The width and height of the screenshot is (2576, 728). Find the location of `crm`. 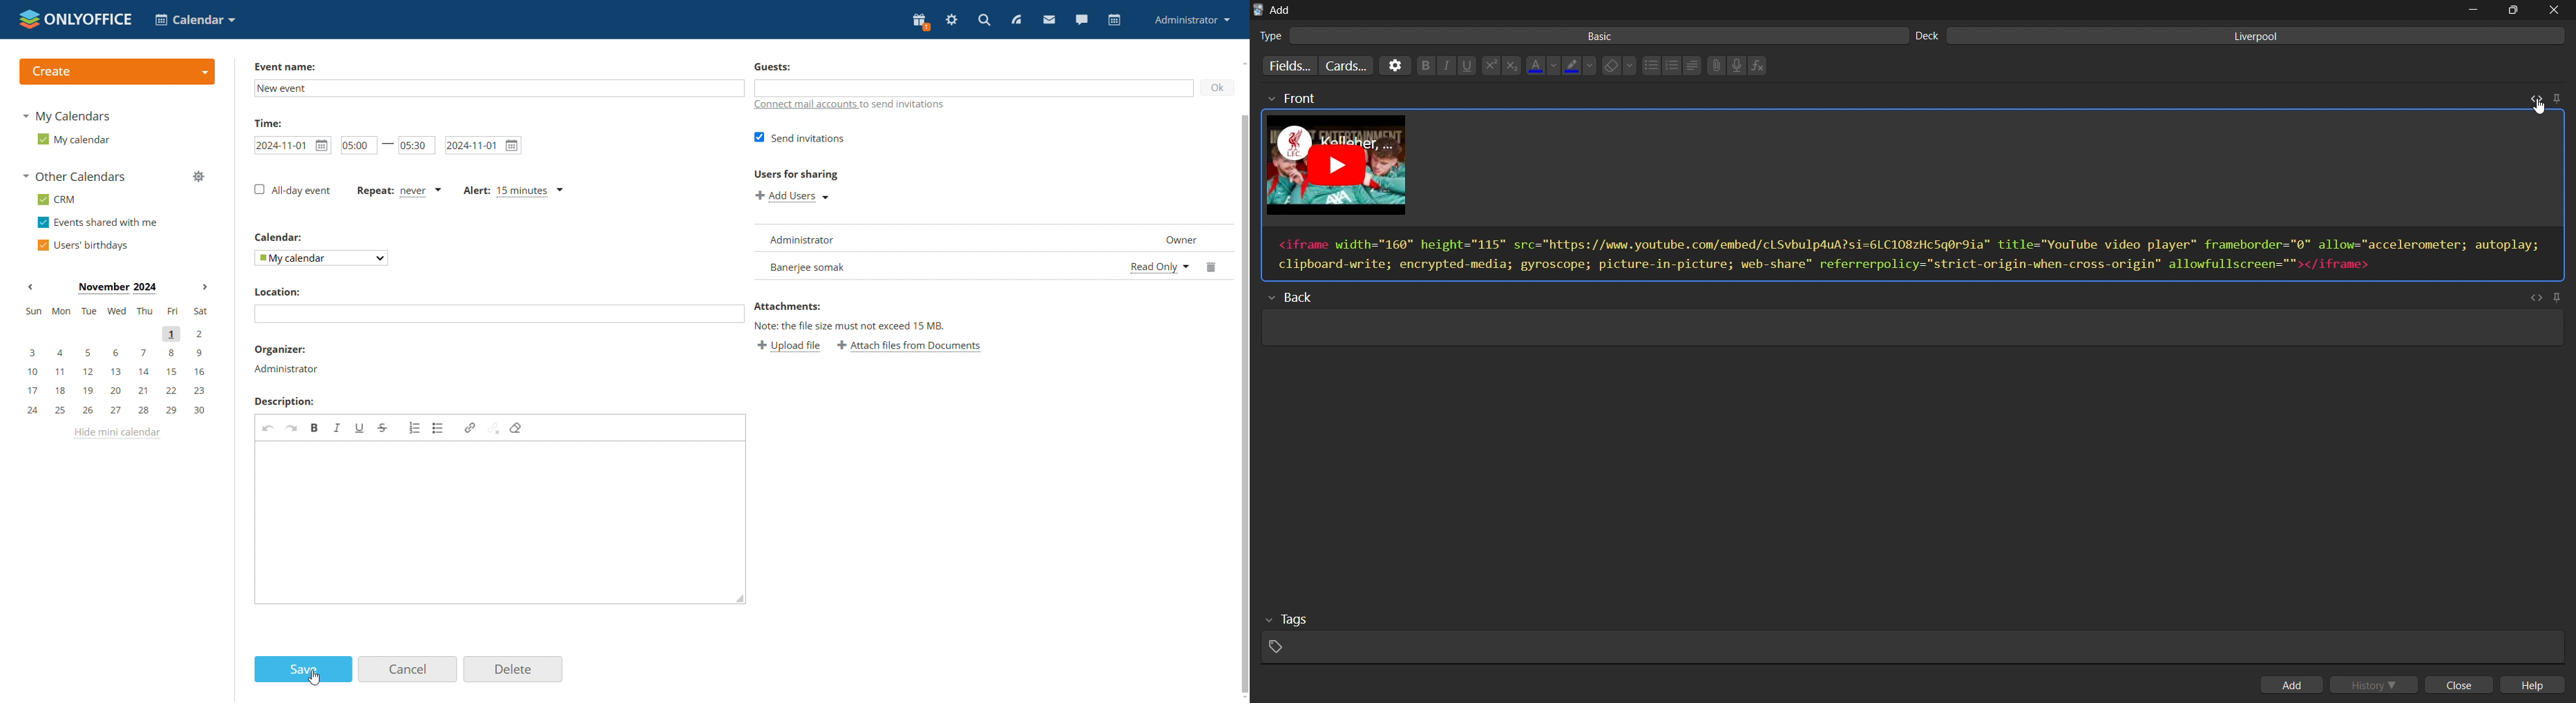

crm is located at coordinates (60, 200).